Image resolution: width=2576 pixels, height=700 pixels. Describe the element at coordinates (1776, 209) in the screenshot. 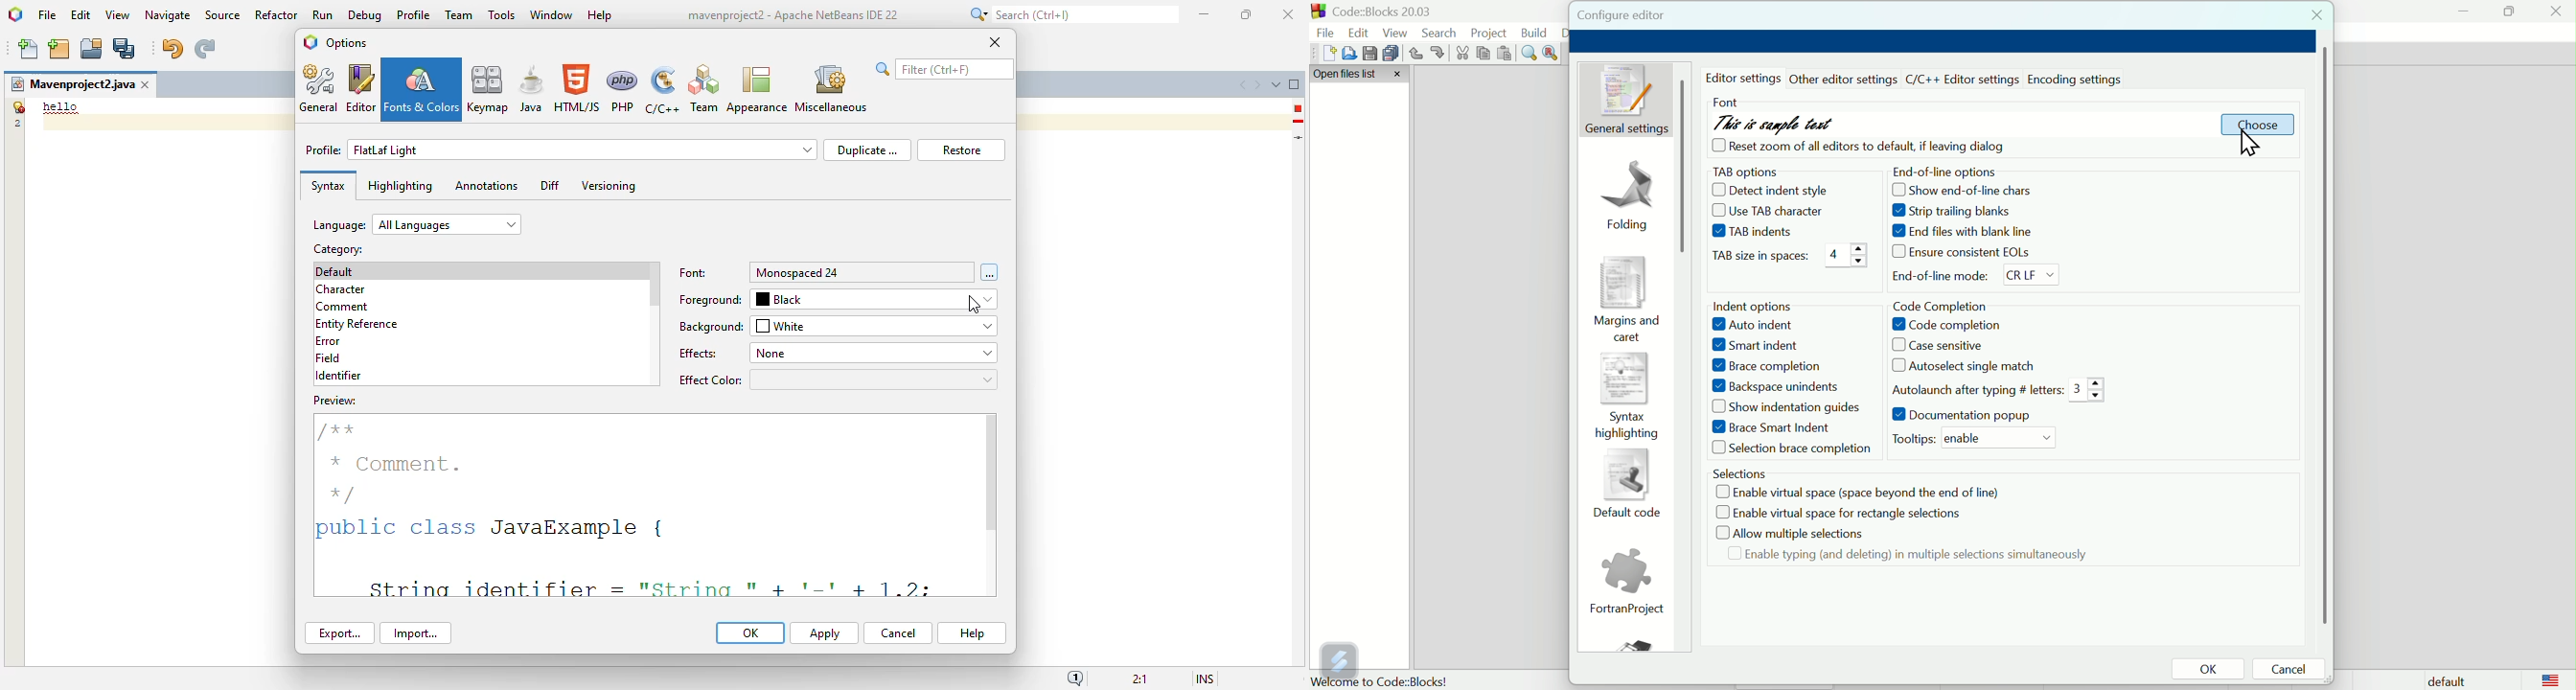

I see `Use TAB characters` at that location.